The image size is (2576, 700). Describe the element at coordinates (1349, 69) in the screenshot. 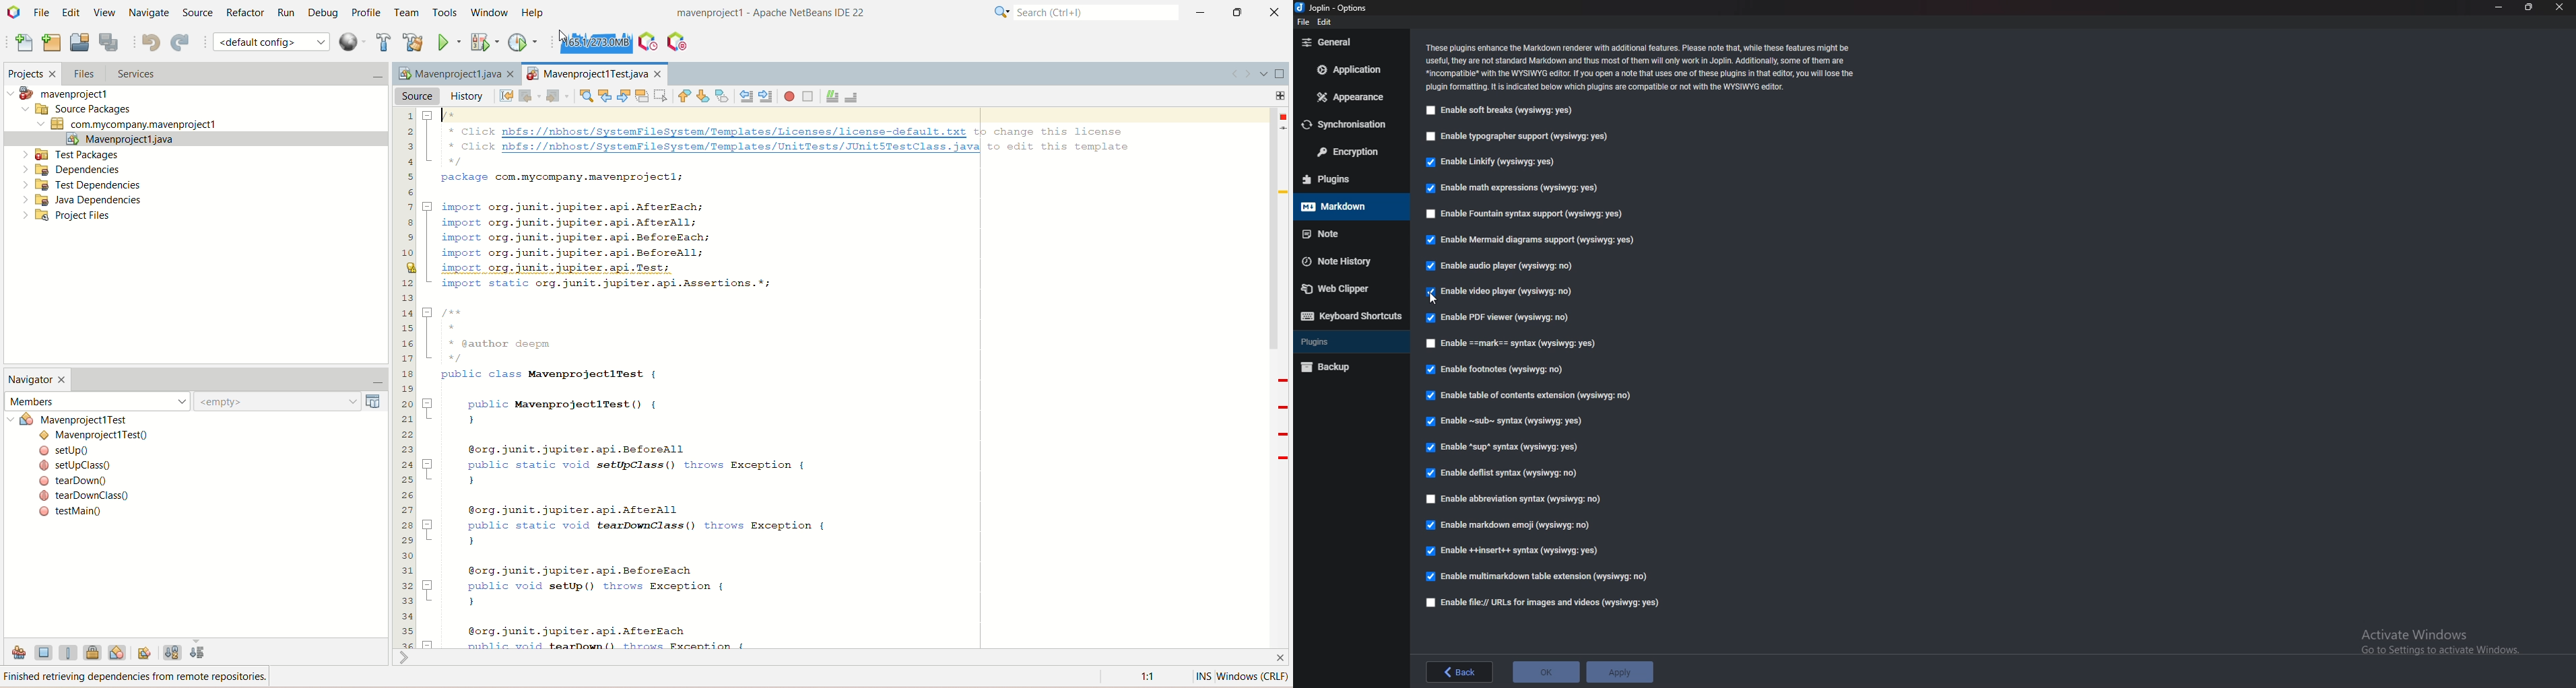

I see `Application` at that location.